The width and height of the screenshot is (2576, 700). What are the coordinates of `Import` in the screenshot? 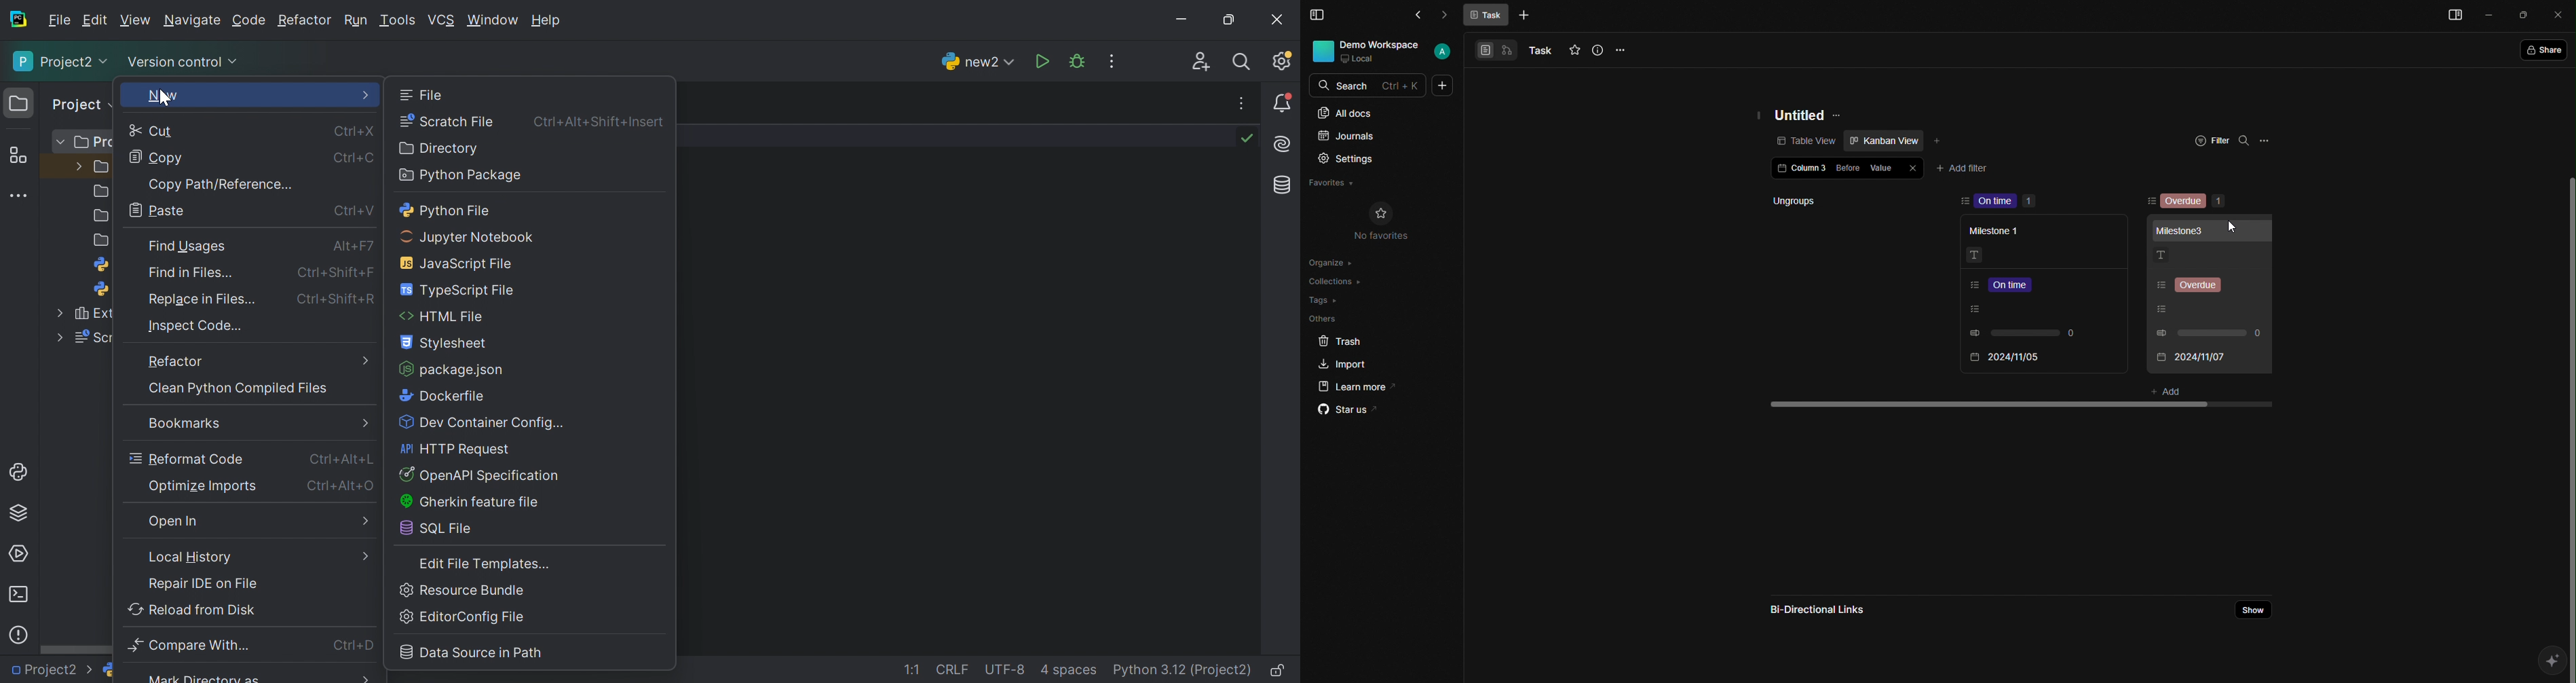 It's located at (1344, 364).